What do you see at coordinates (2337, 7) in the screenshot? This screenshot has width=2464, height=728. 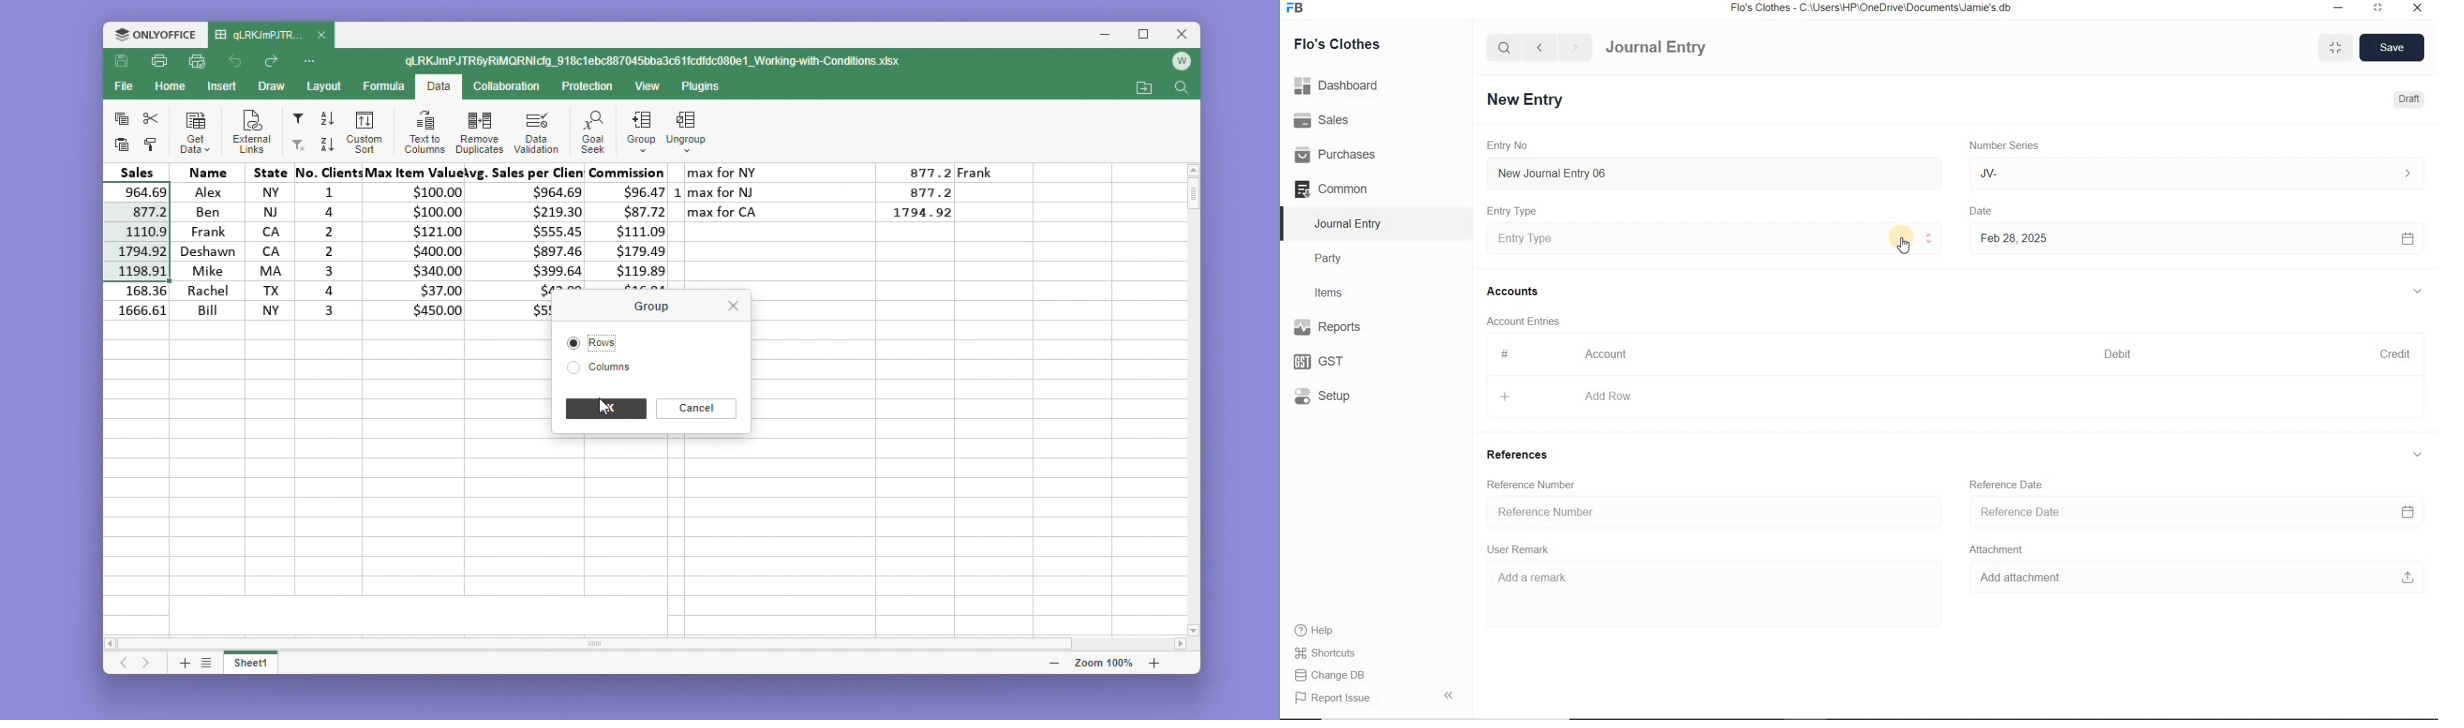 I see `minimize` at bounding box center [2337, 7].